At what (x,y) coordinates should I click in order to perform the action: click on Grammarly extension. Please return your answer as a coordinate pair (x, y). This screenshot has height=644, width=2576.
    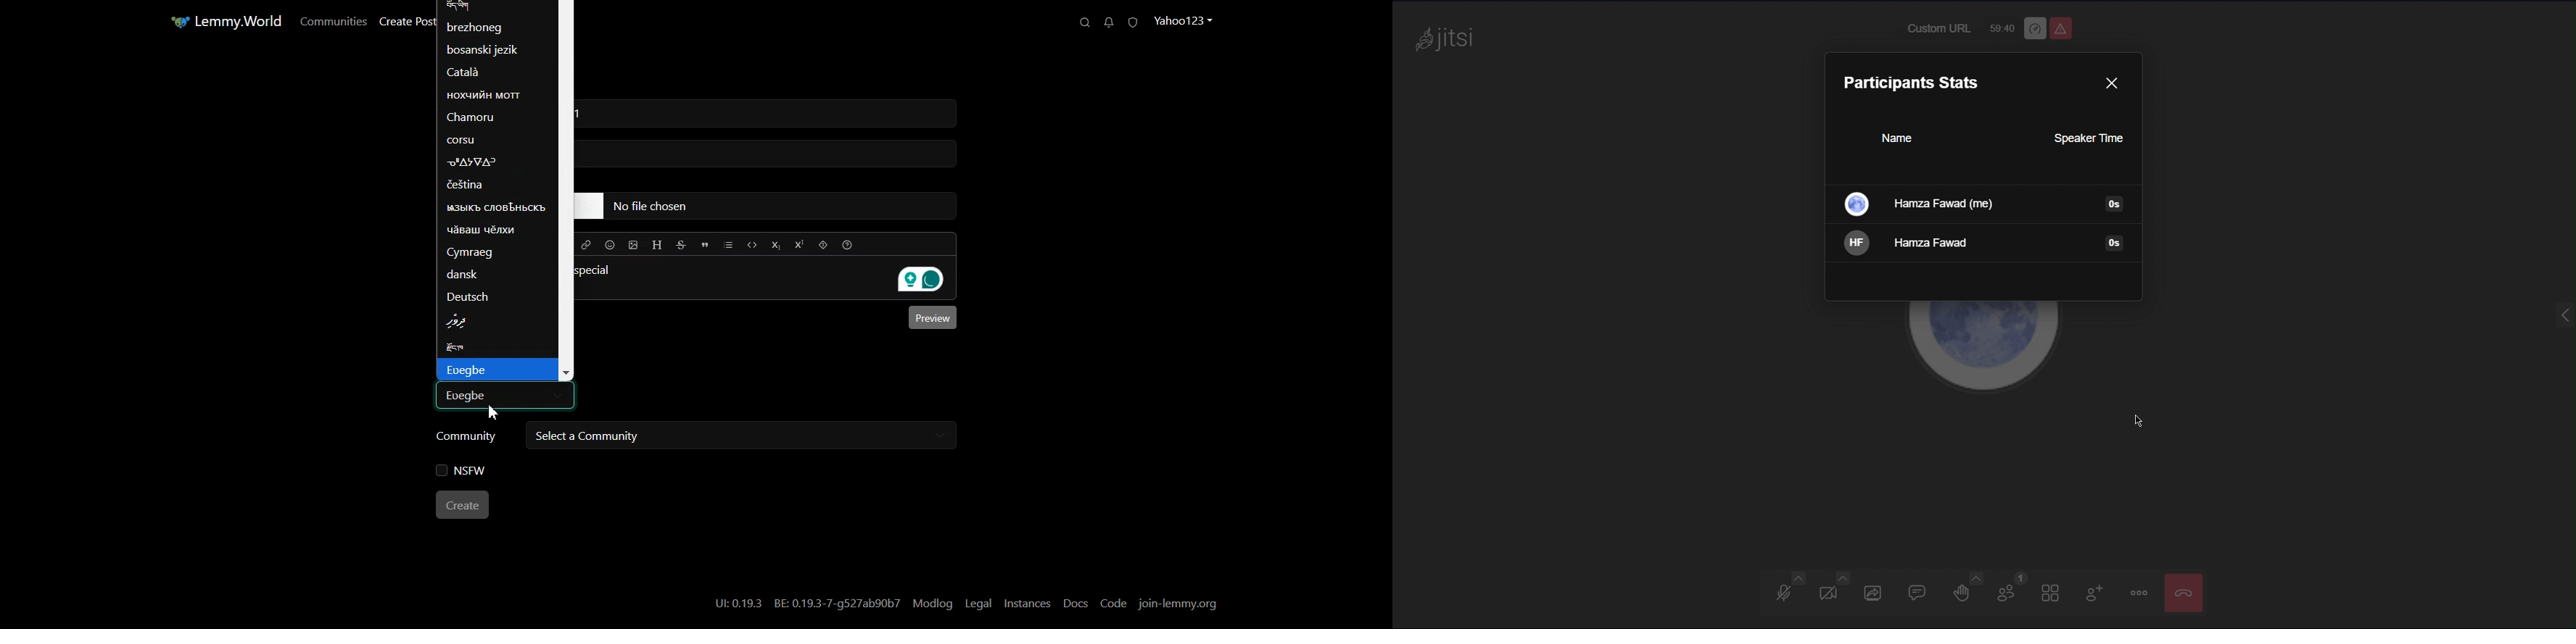
    Looking at the image, I should click on (926, 280).